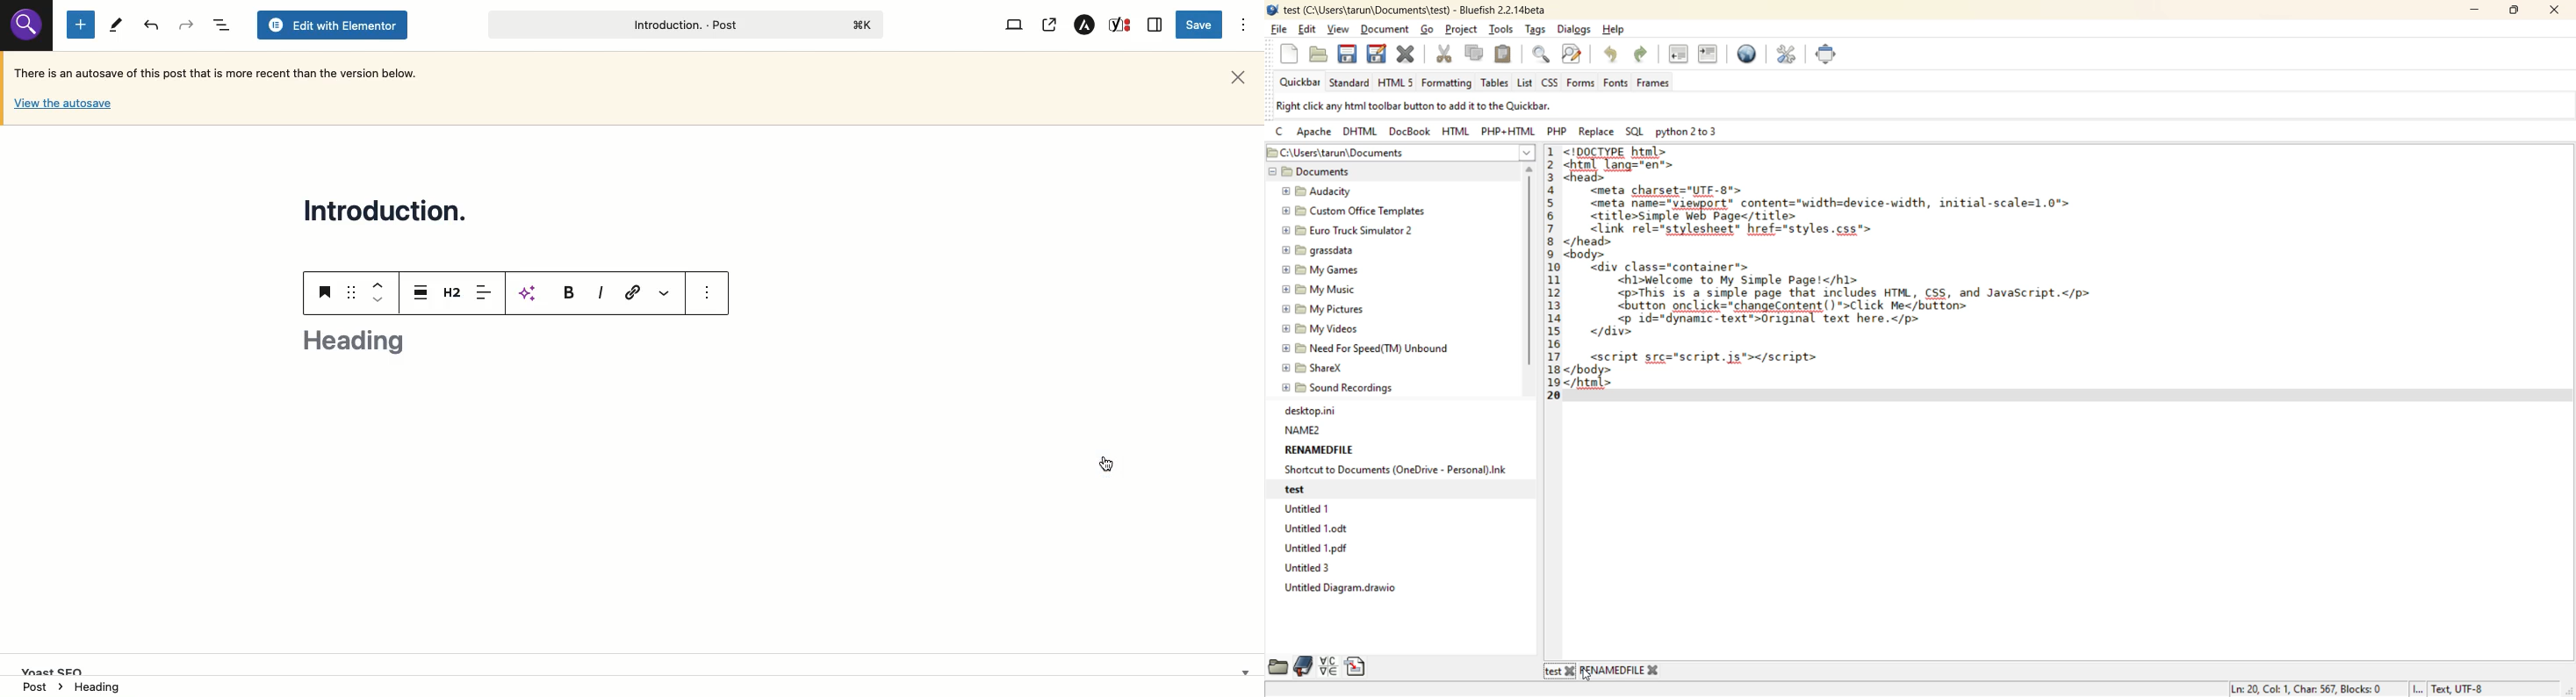 The image size is (2576, 700). What do you see at coordinates (633, 292) in the screenshot?
I see `Link` at bounding box center [633, 292].